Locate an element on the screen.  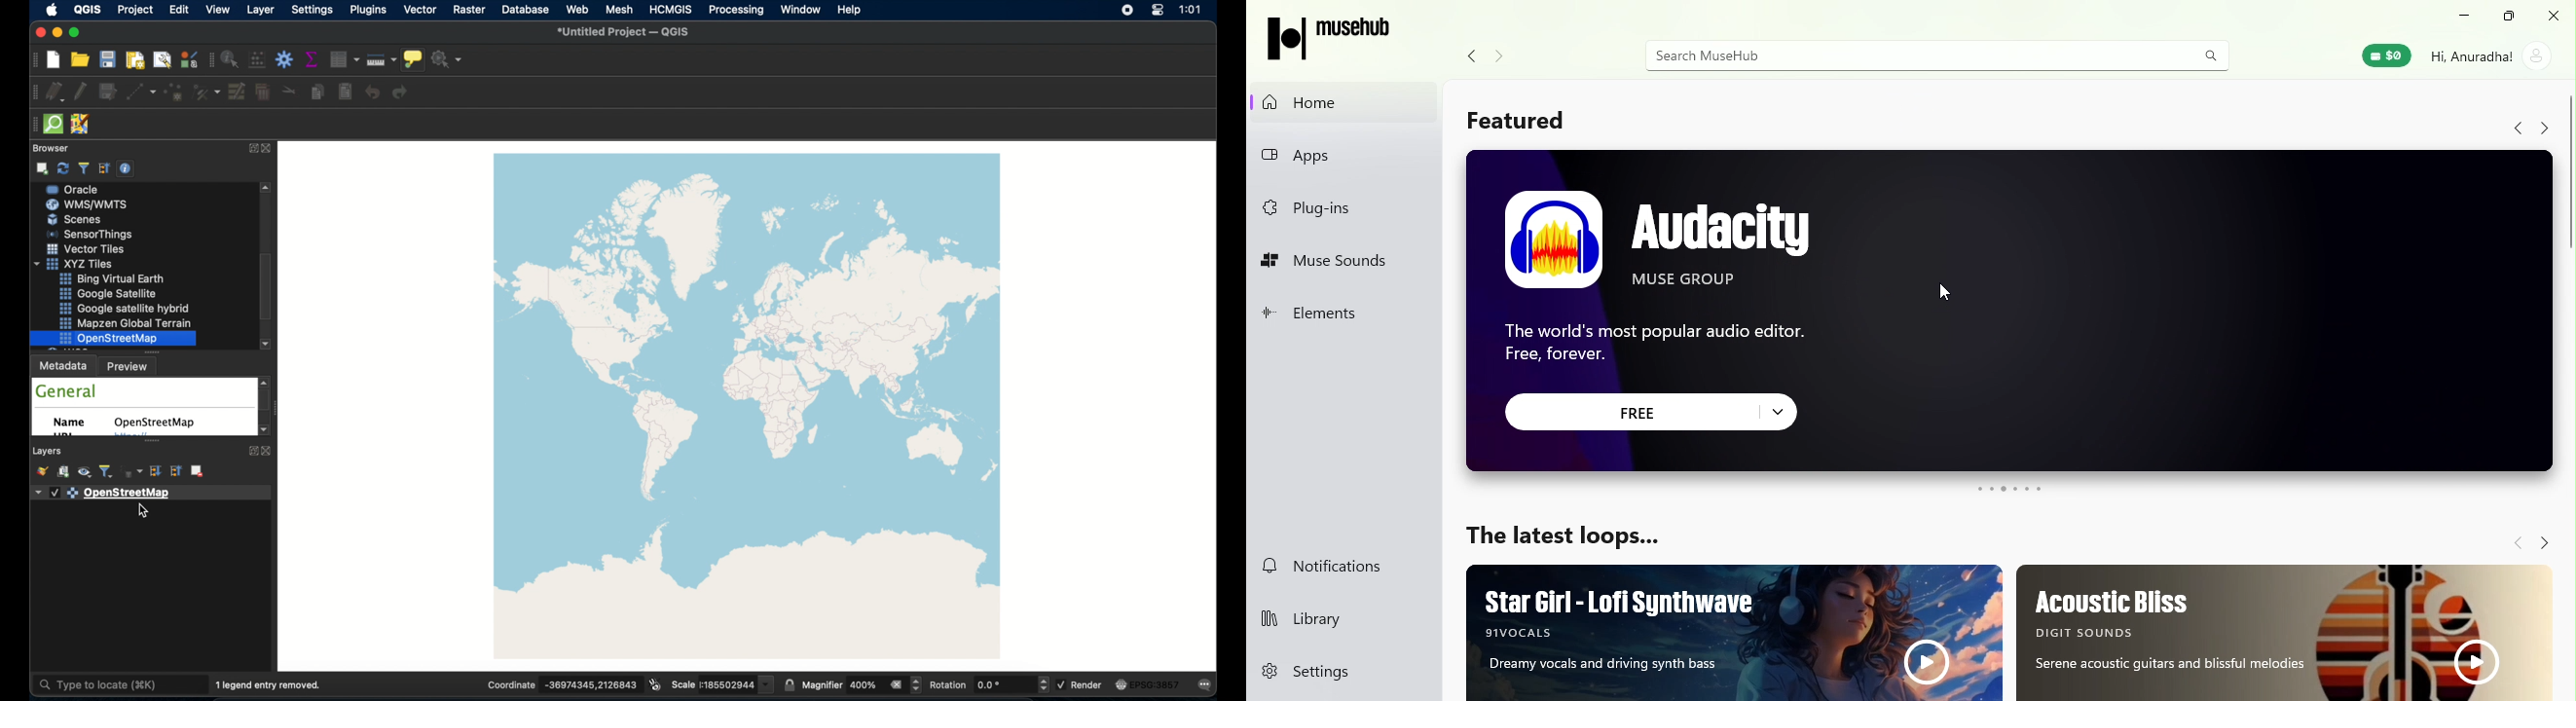
expand all is located at coordinates (156, 471).